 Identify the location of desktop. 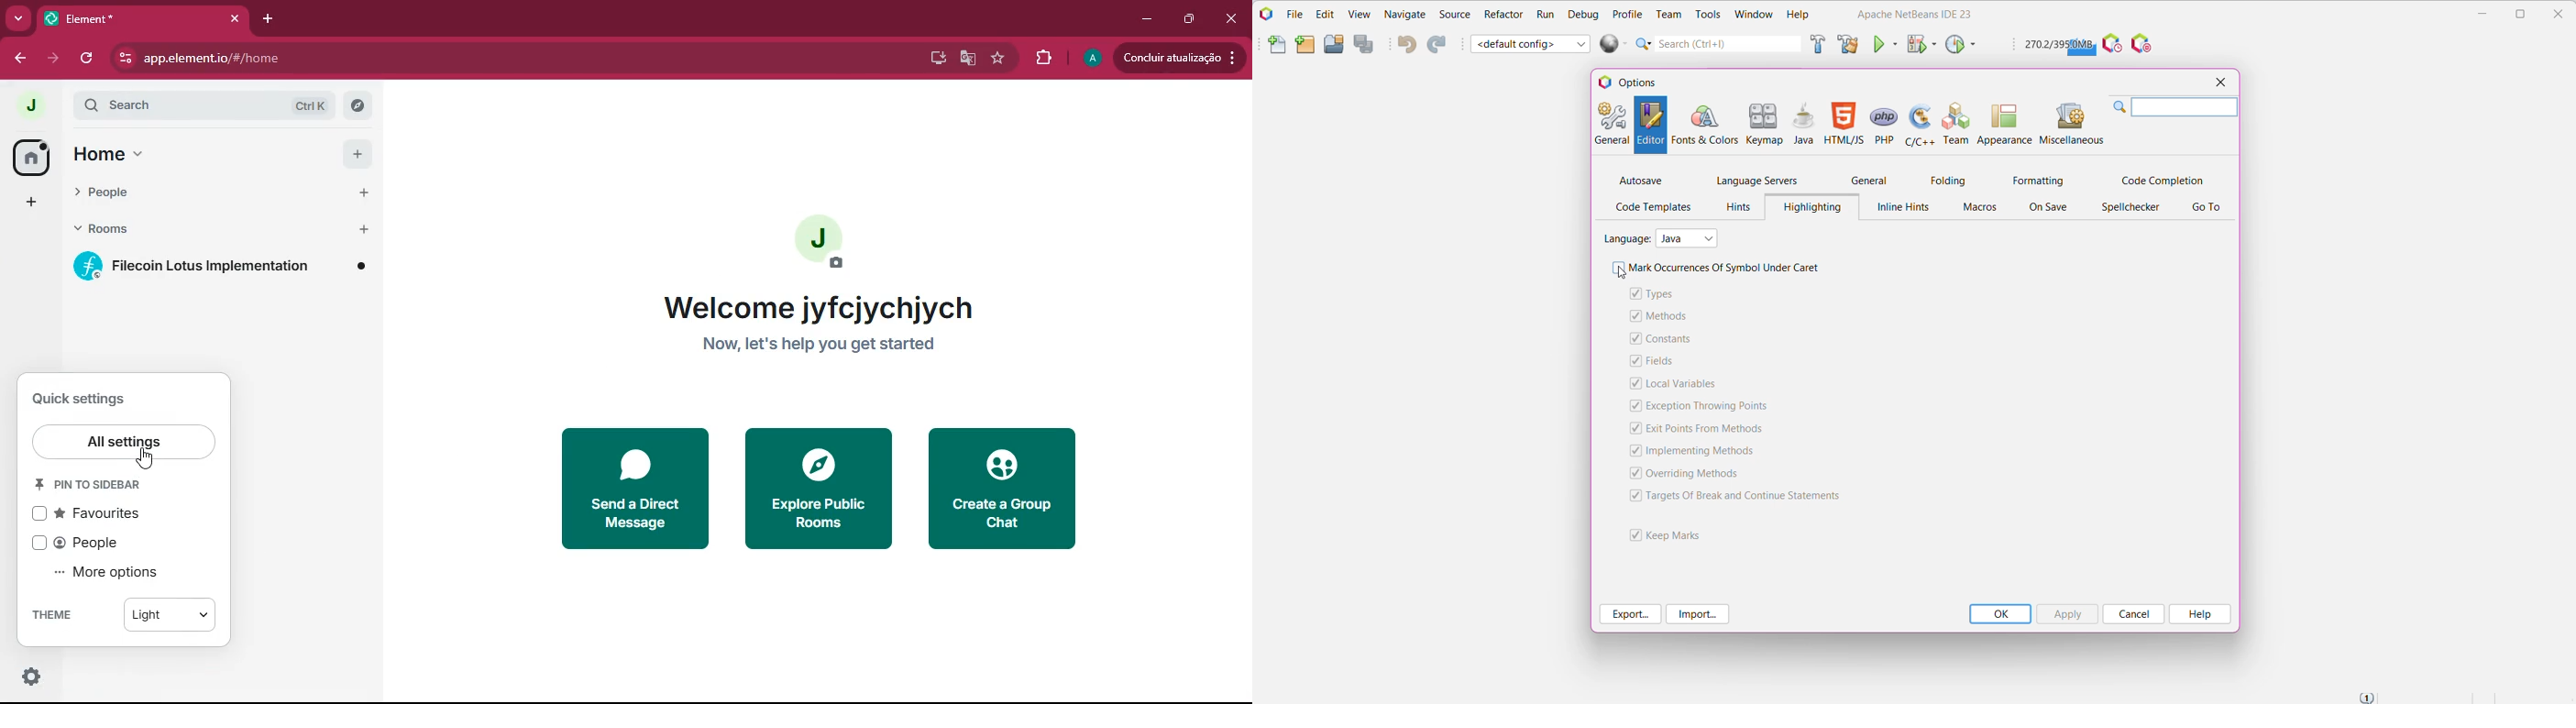
(930, 57).